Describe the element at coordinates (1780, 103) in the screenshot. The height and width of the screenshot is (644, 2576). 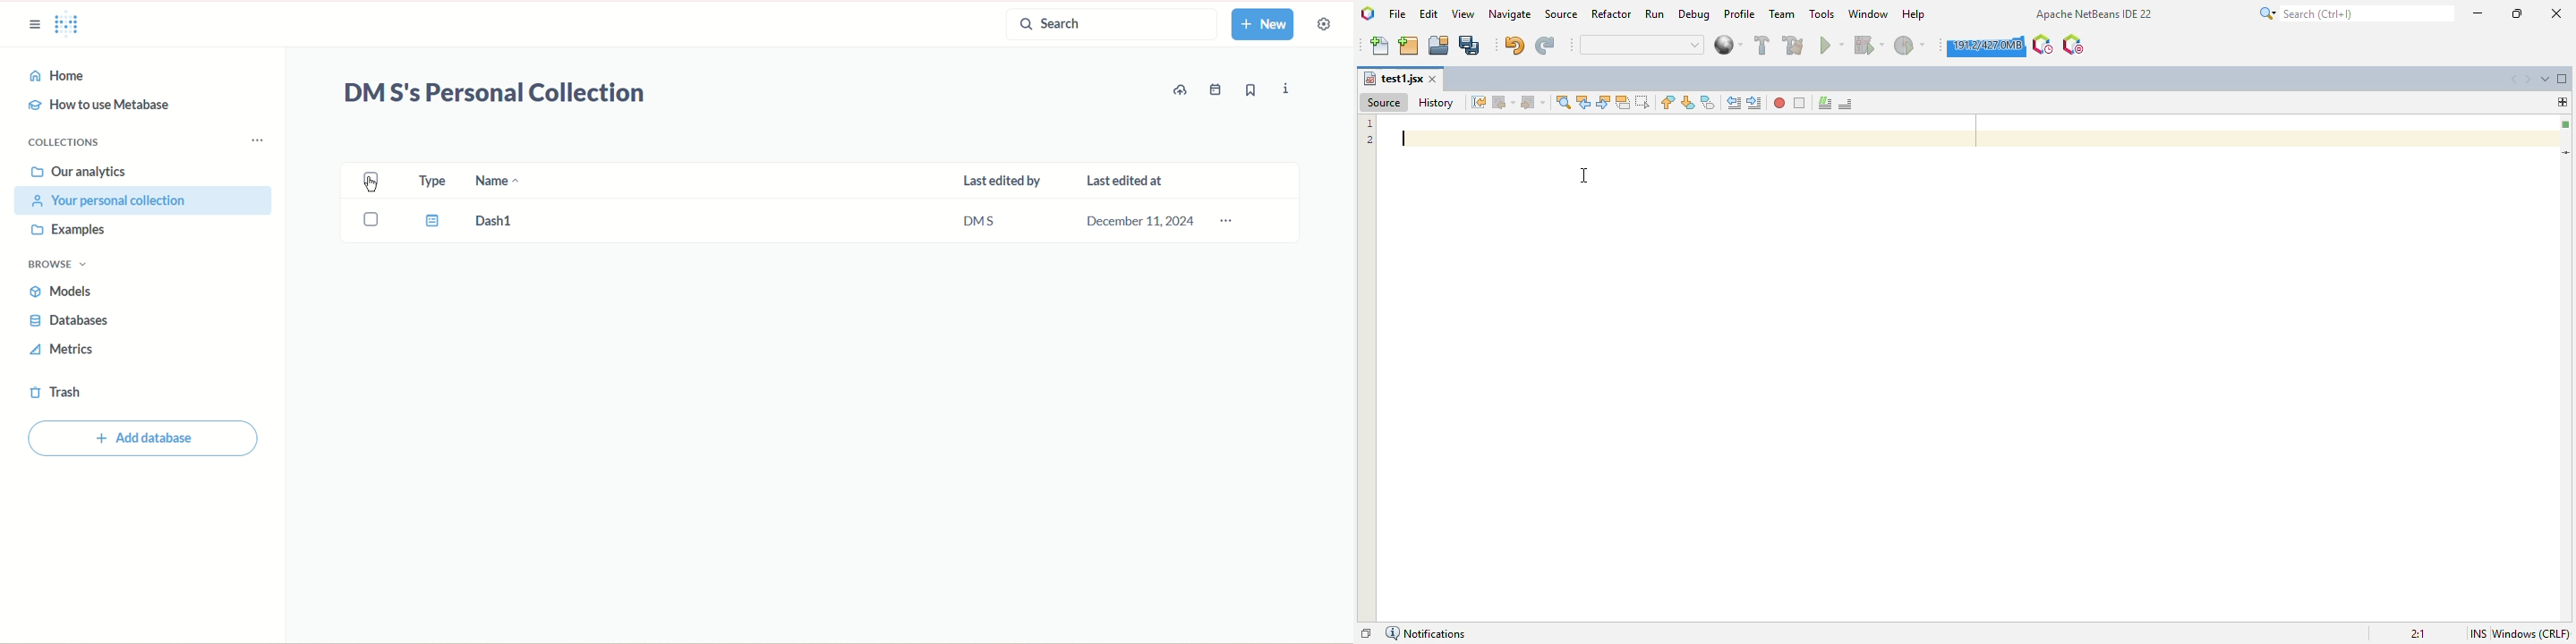
I see `start macro reading` at that location.